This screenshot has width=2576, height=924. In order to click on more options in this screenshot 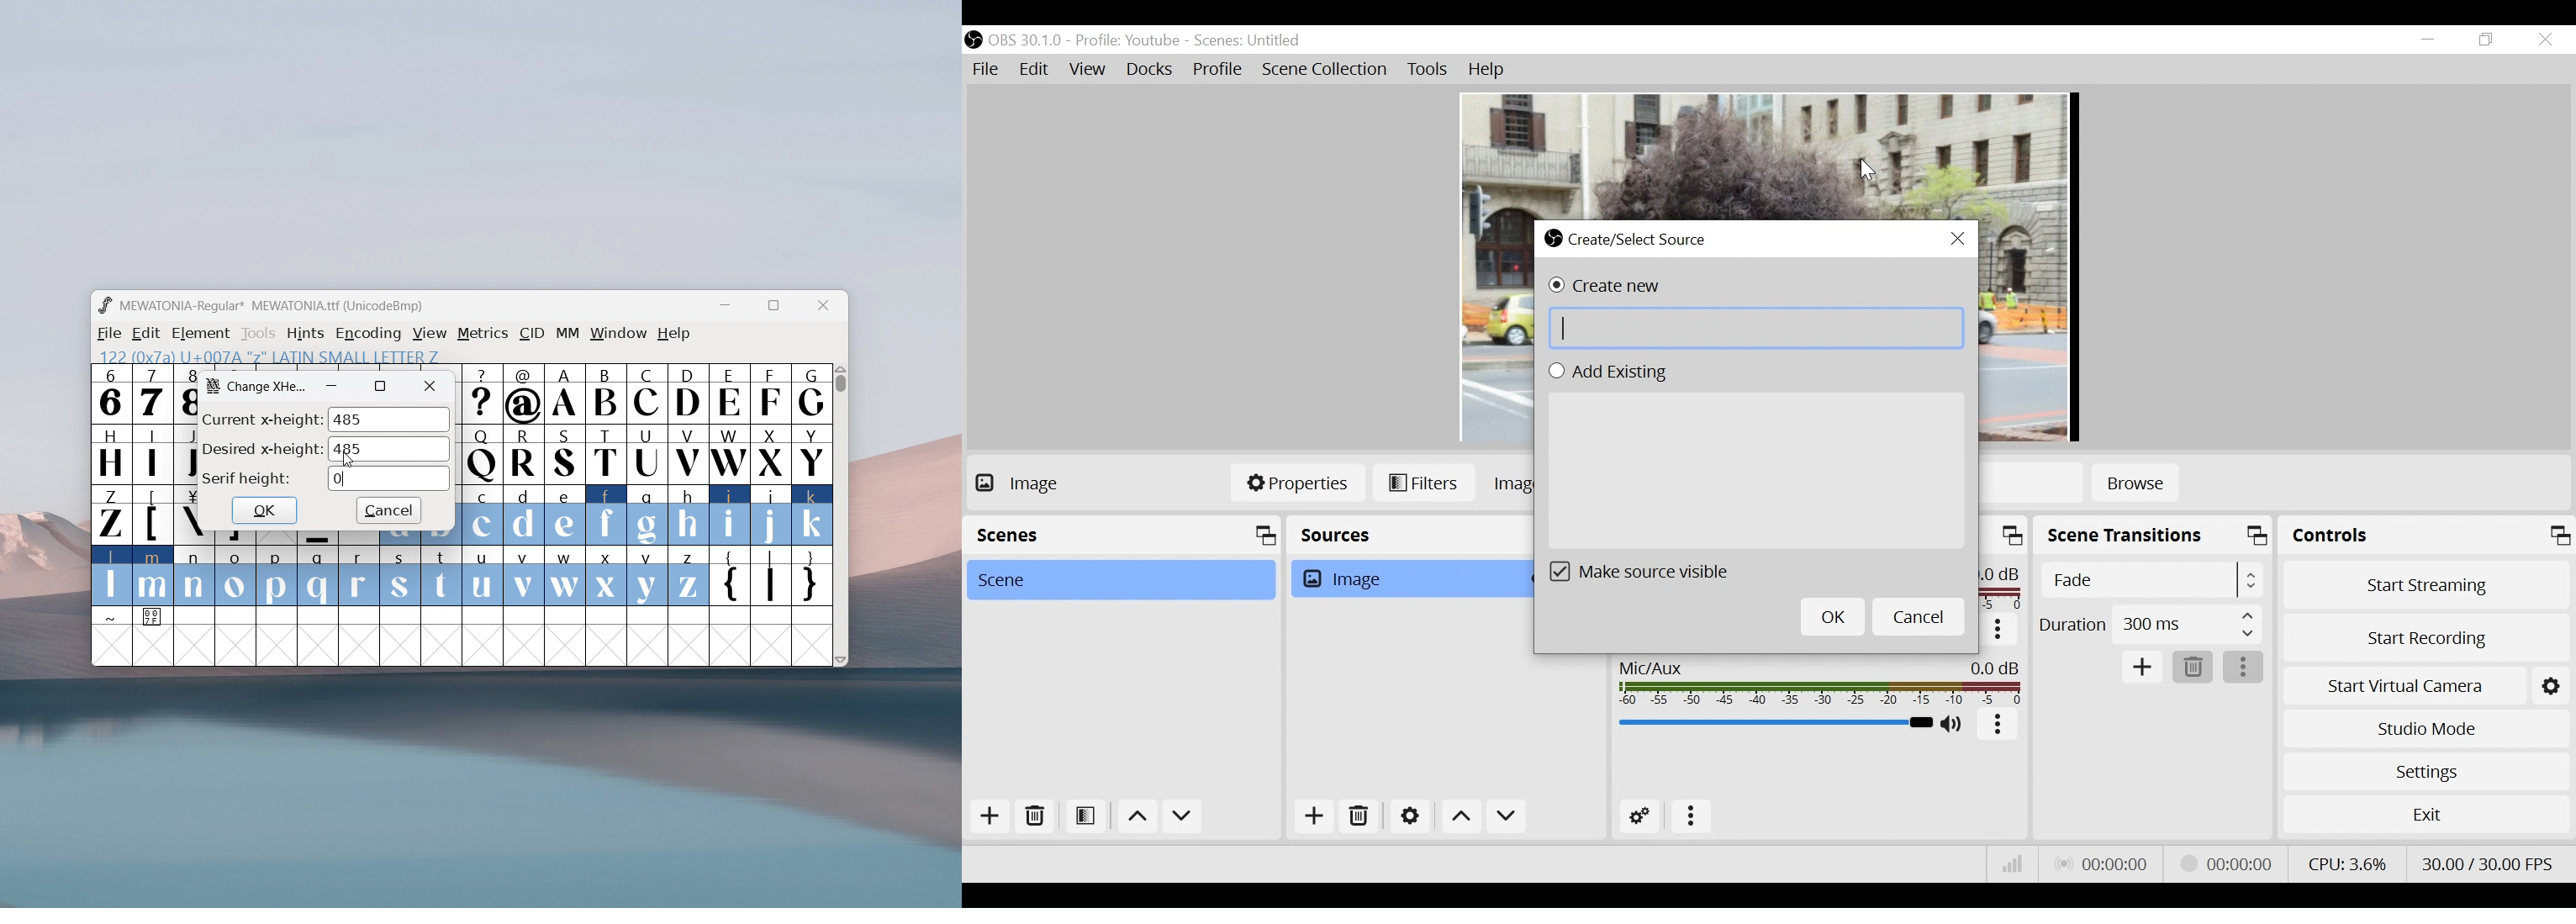, I will do `click(1692, 816)`.